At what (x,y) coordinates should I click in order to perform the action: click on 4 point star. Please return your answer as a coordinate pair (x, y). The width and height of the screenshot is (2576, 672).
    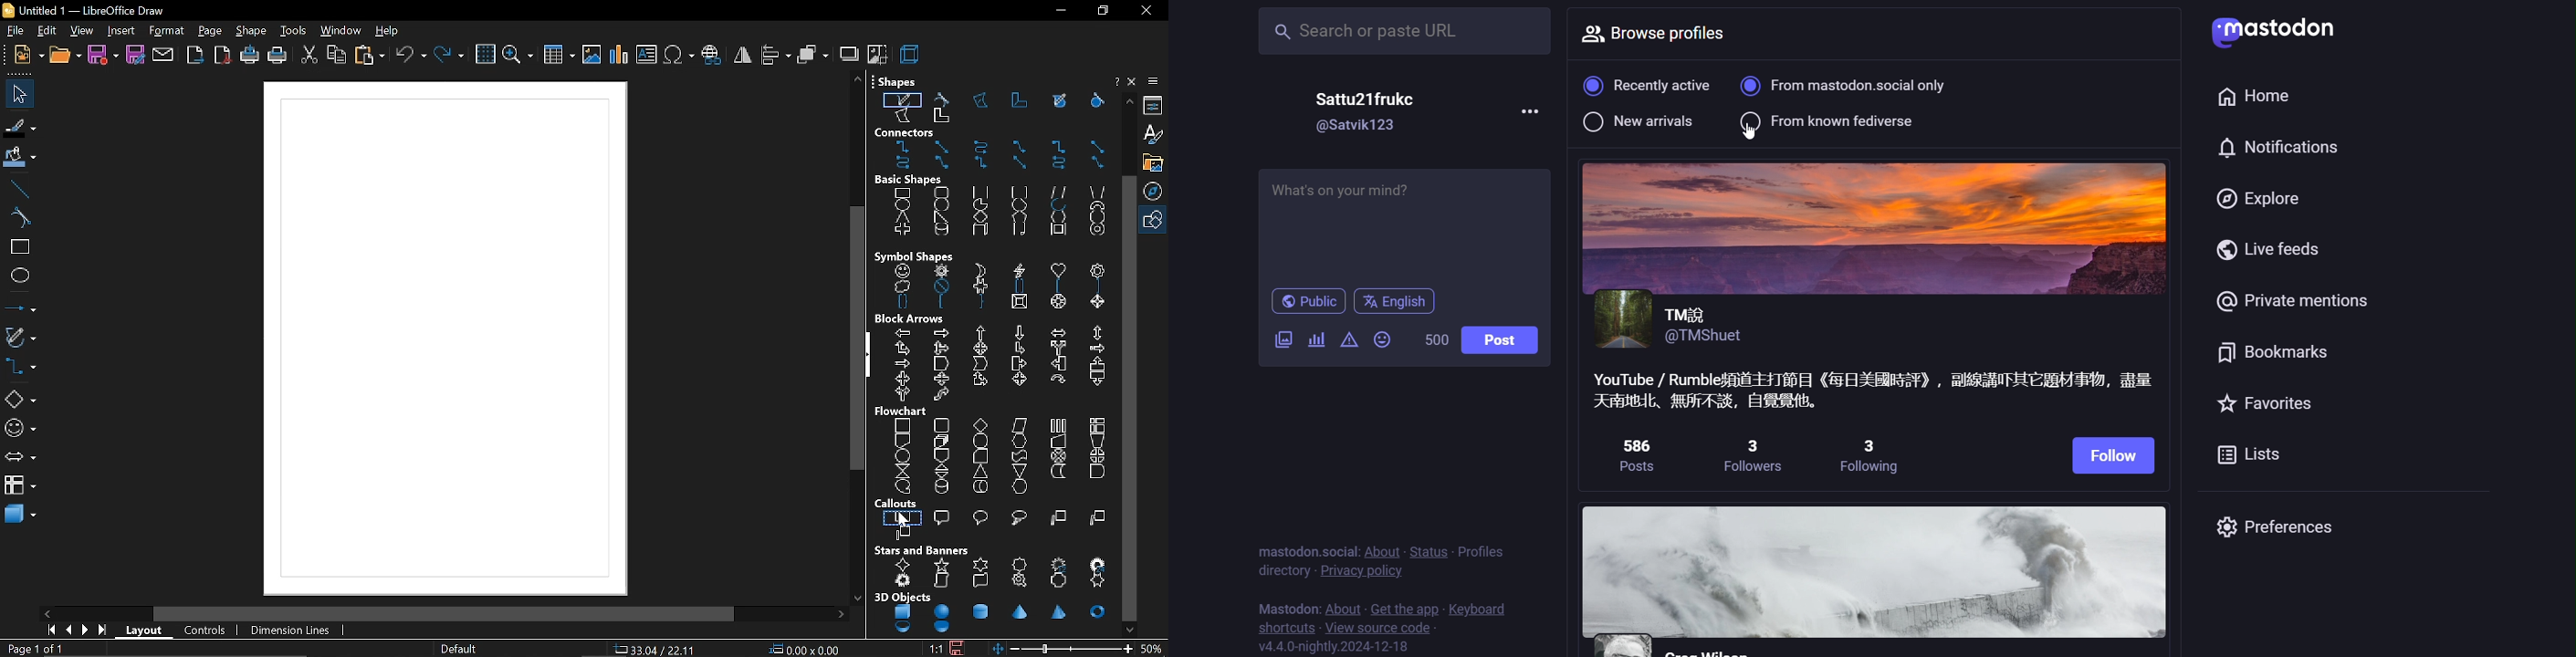
    Looking at the image, I should click on (904, 565).